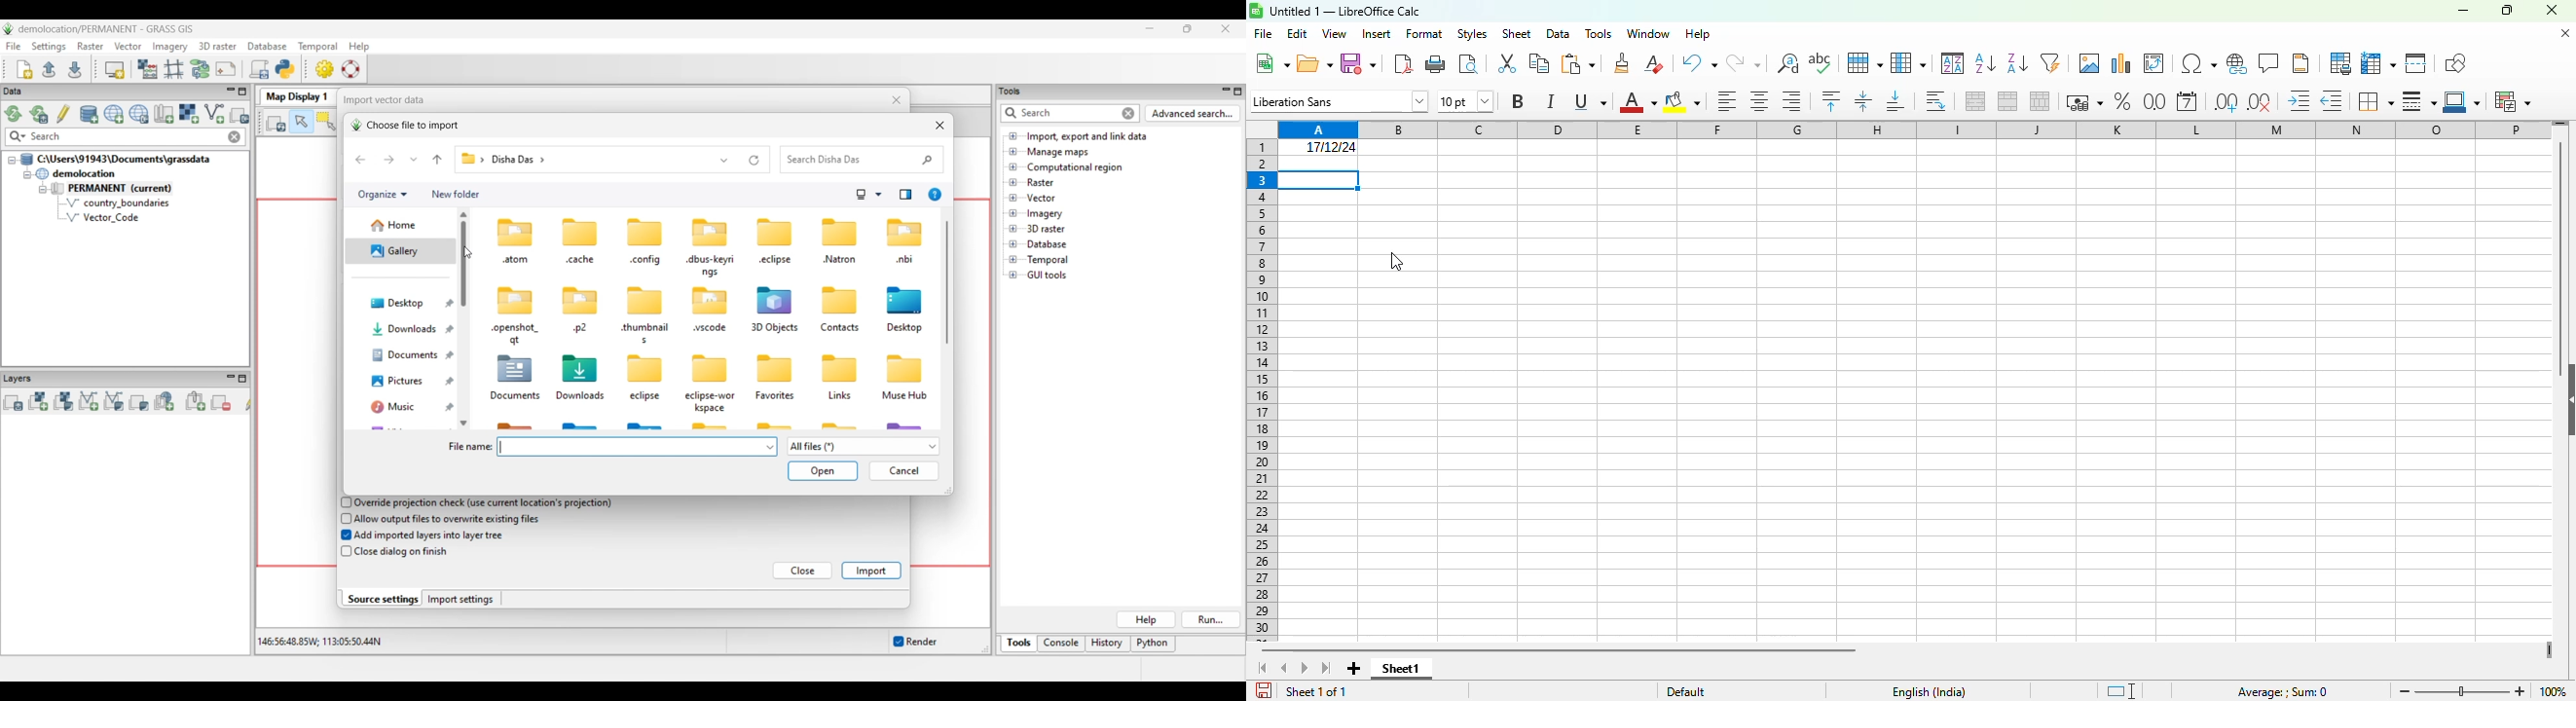  Describe the element at coordinates (1283, 668) in the screenshot. I see `scroll to previous page` at that location.